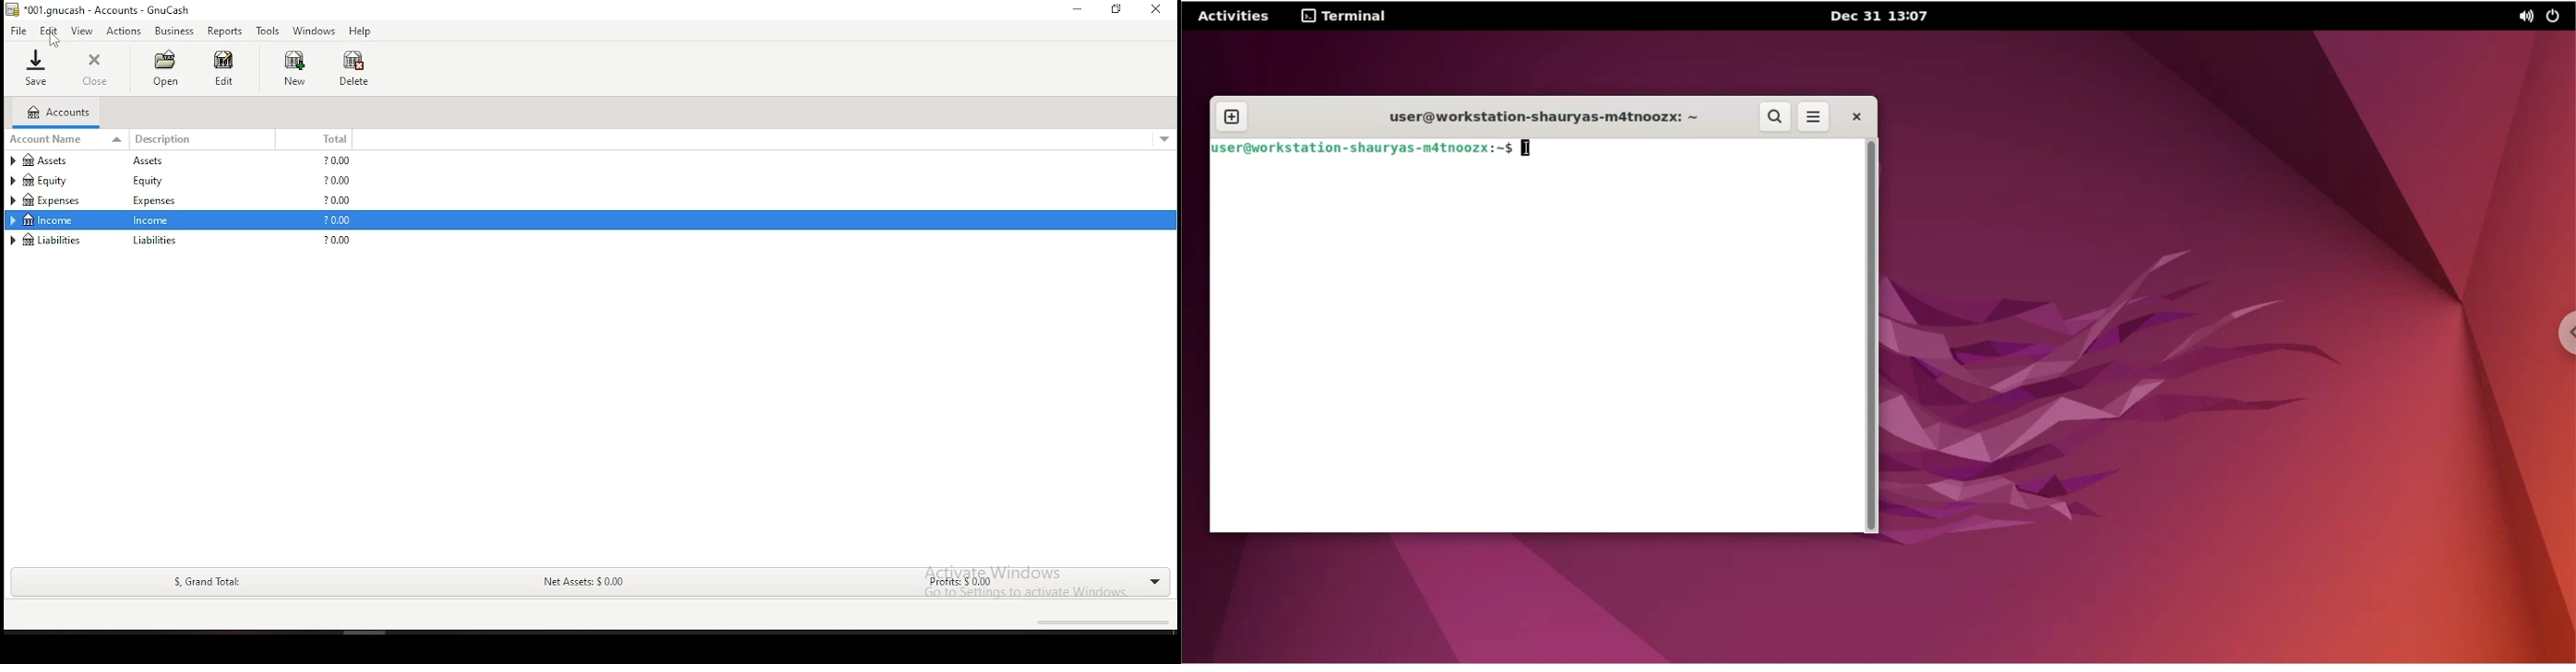 Image resolution: width=2576 pixels, height=672 pixels. I want to click on equity, so click(45, 180).